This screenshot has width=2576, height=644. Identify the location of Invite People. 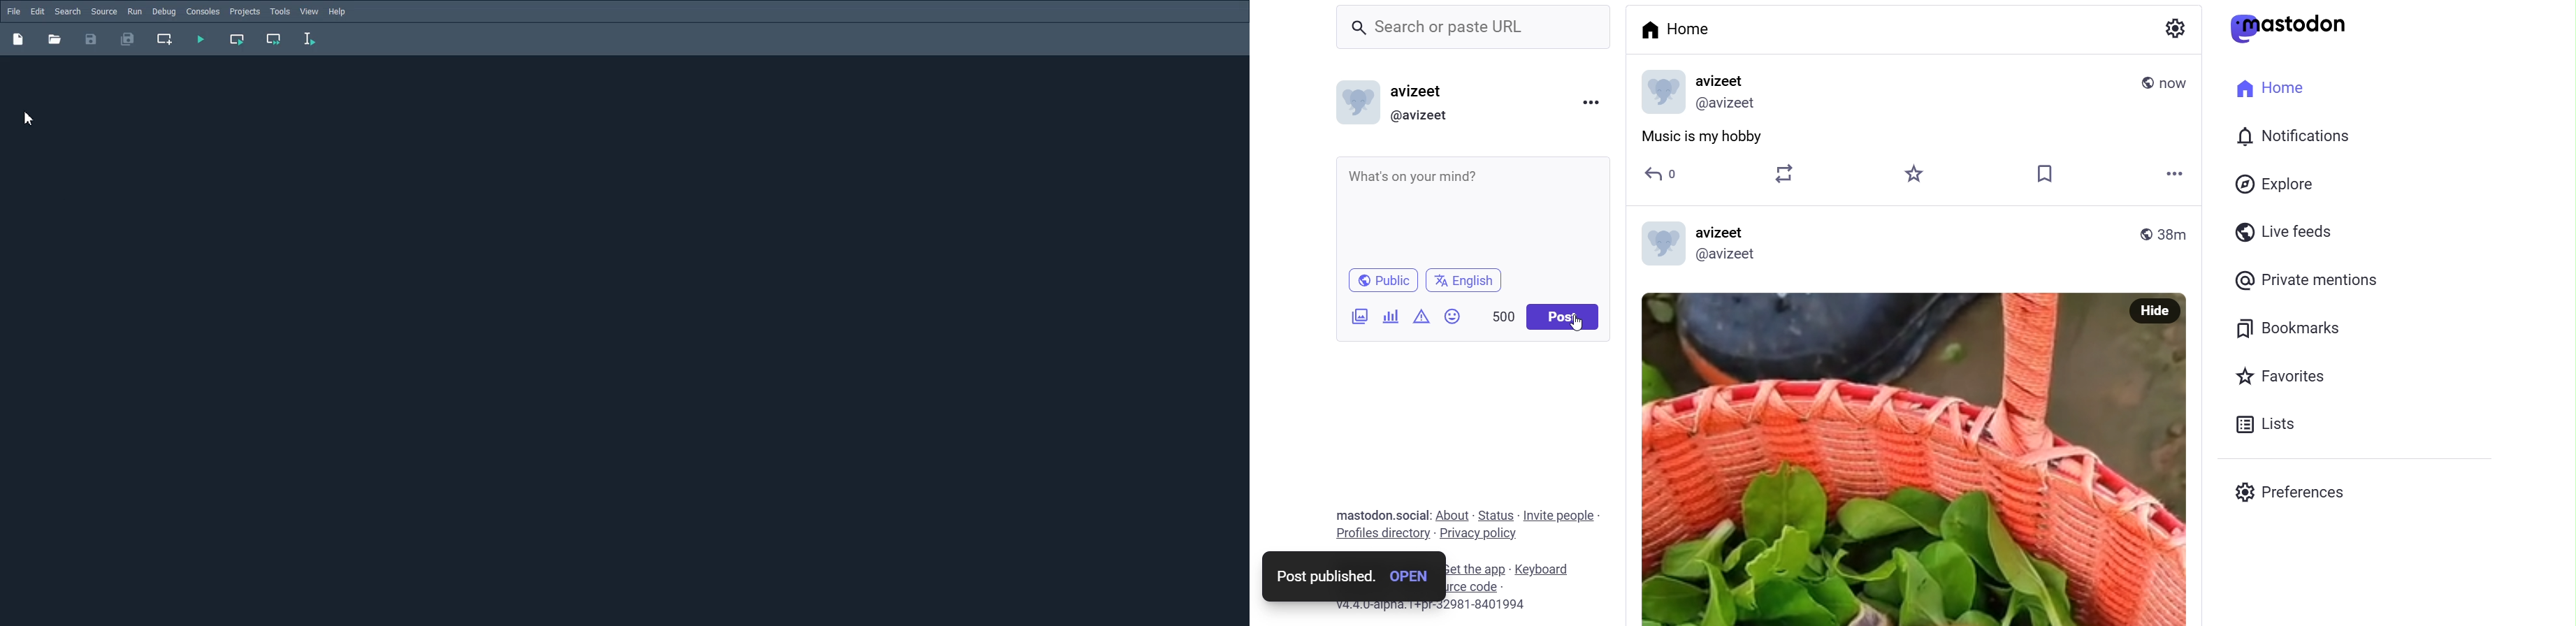
(1561, 516).